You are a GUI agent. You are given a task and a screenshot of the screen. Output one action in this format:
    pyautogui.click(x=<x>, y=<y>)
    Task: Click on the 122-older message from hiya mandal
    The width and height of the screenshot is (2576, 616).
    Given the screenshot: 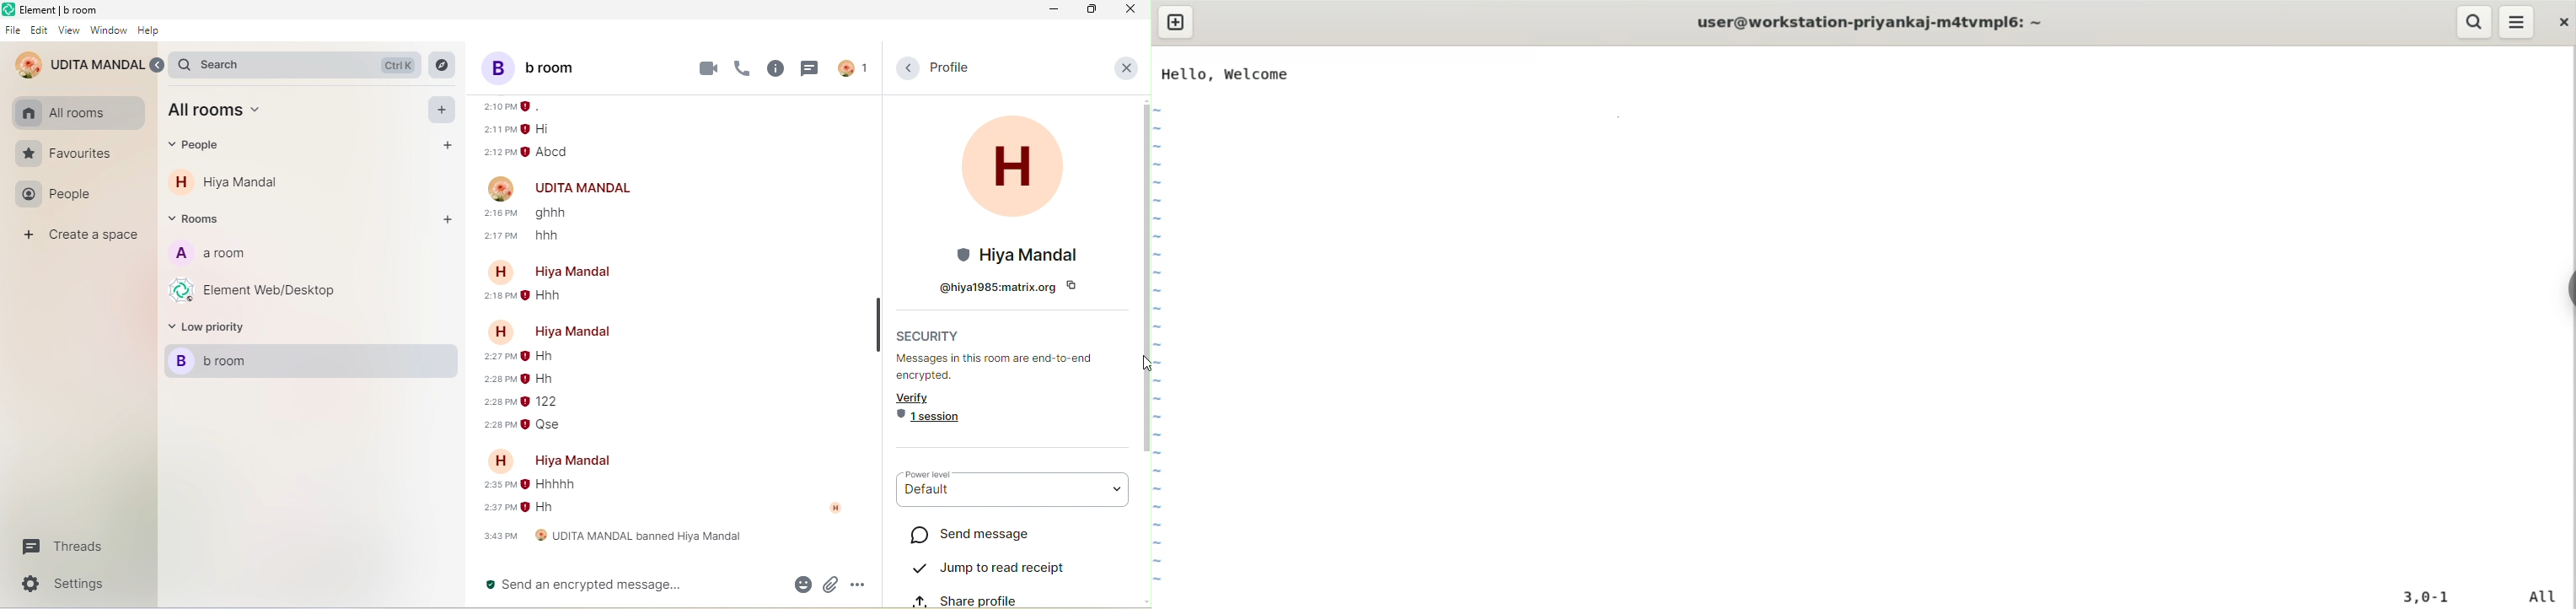 What is the action you would take?
    pyautogui.click(x=545, y=402)
    